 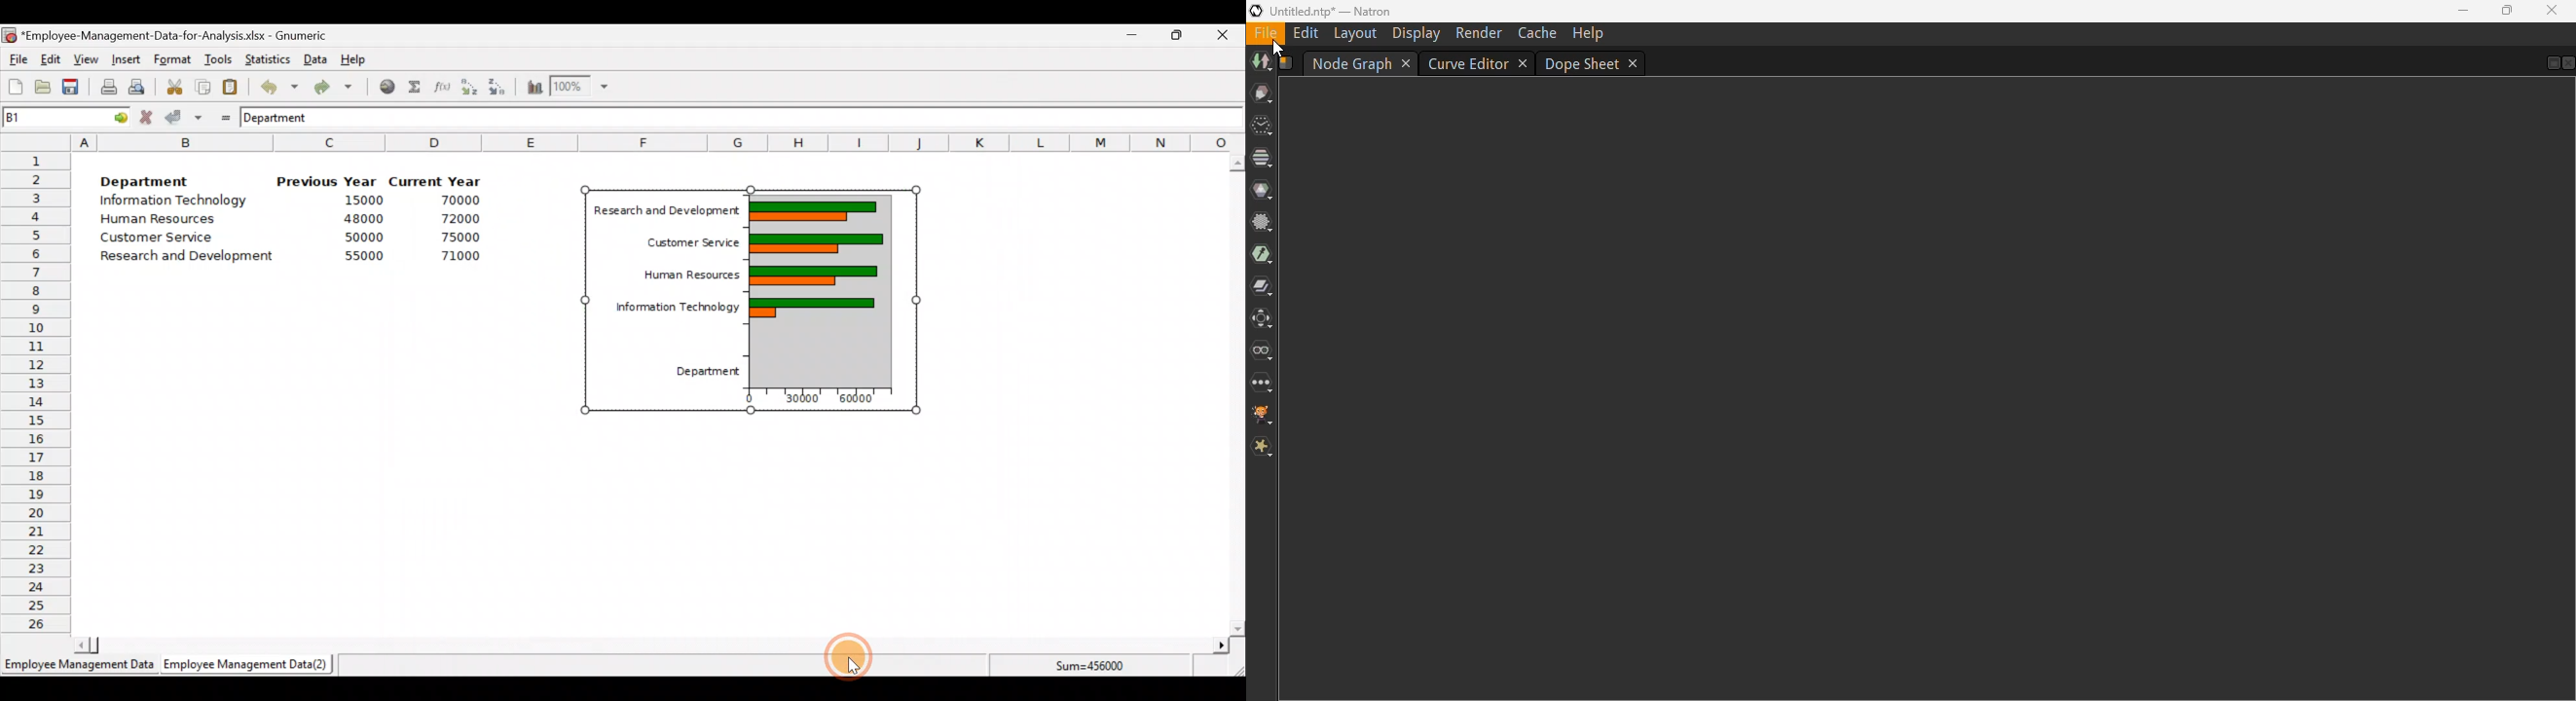 I want to click on Sort in Ascending order, so click(x=469, y=86).